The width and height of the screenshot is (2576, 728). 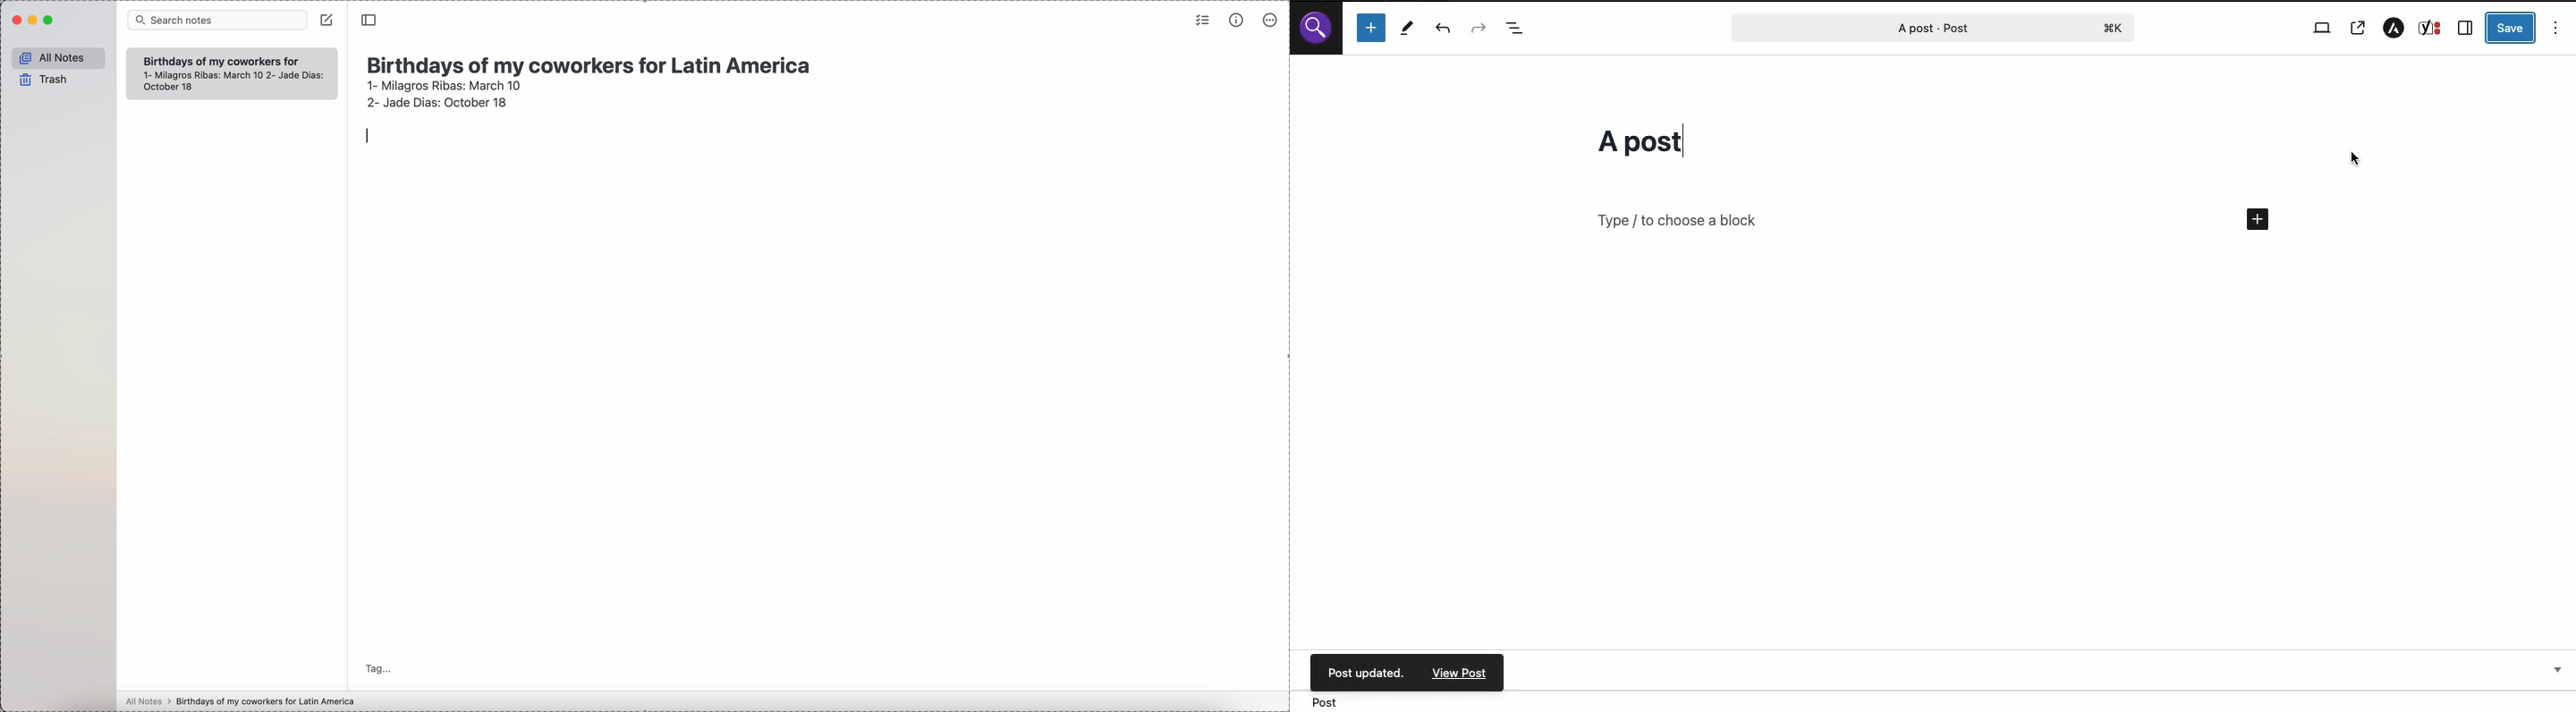 What do you see at coordinates (1317, 23) in the screenshot?
I see `Wordpress logo` at bounding box center [1317, 23].